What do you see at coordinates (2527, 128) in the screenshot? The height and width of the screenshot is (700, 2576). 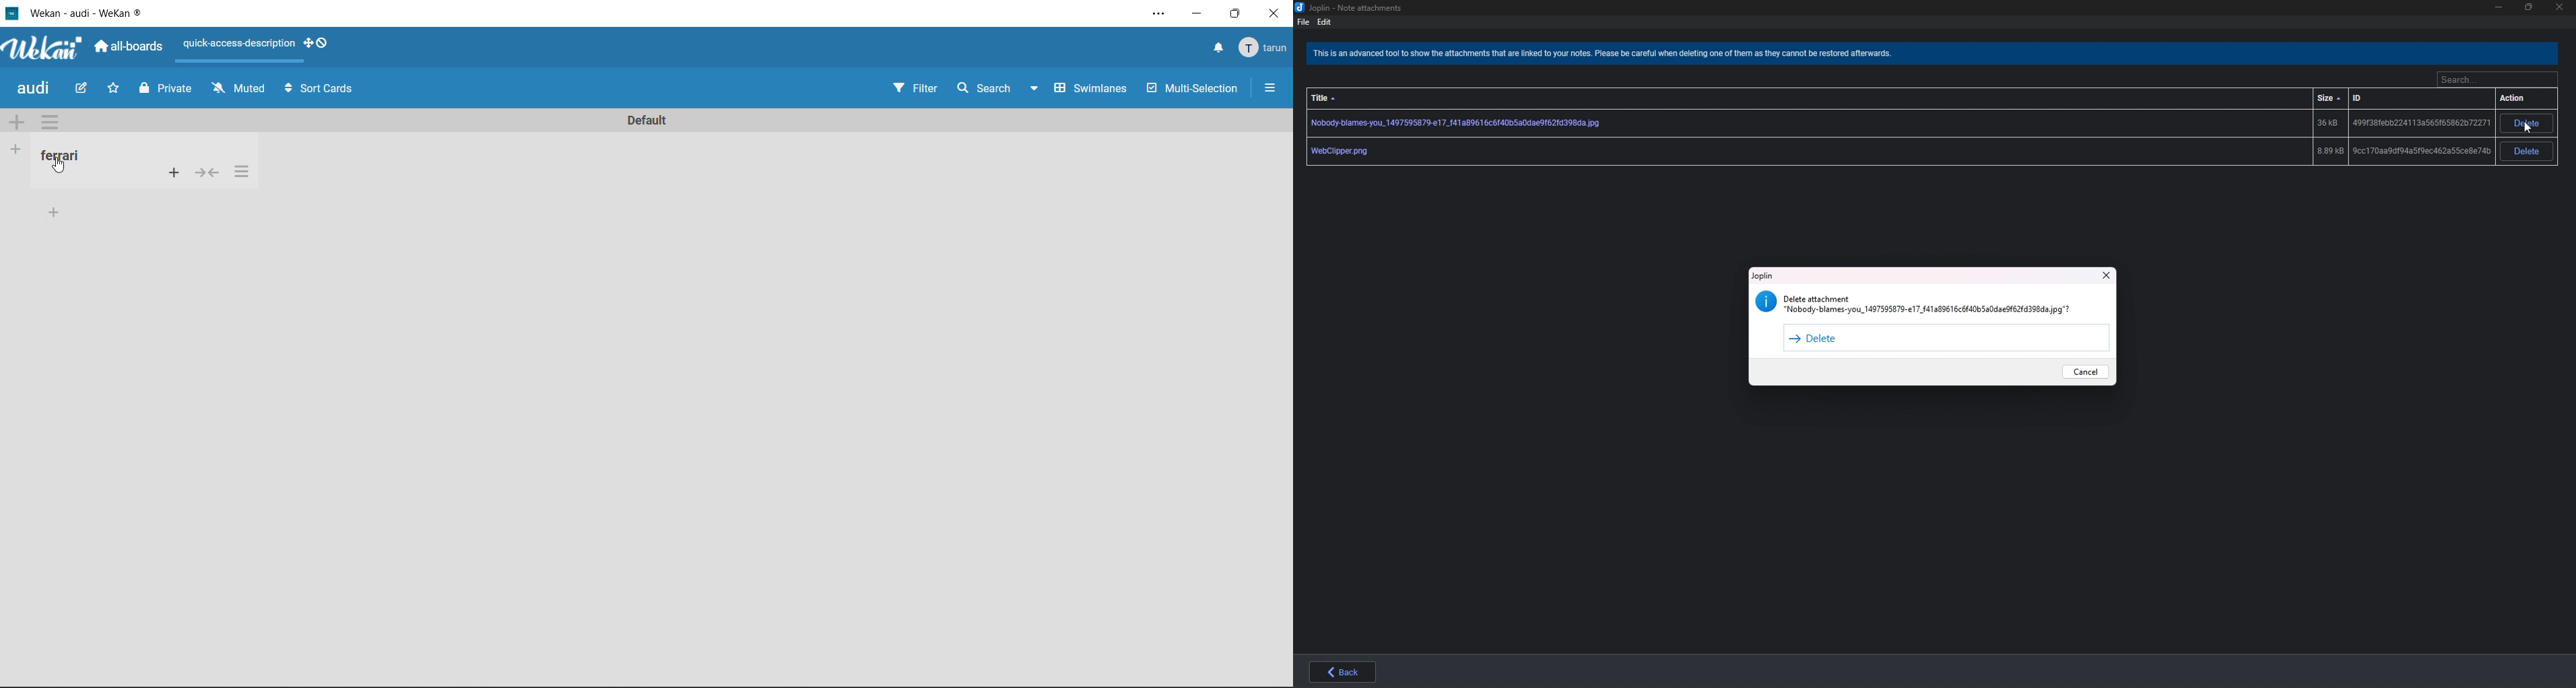 I see `cursor` at bounding box center [2527, 128].